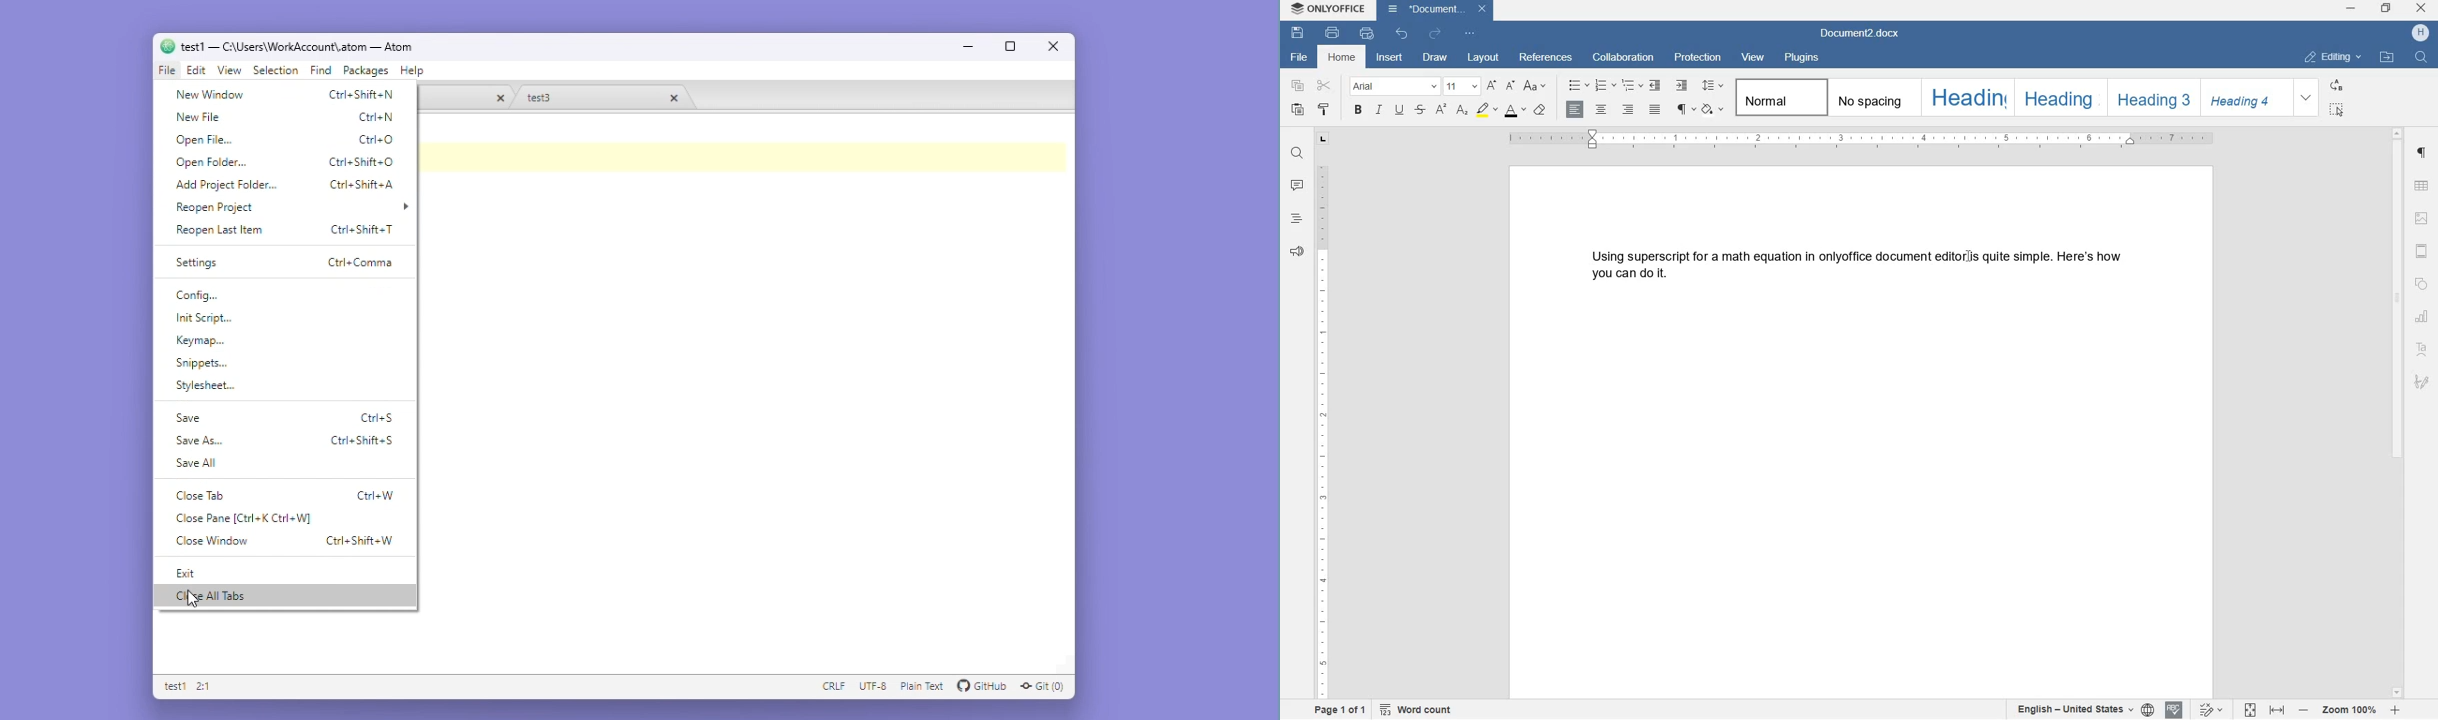 Image resolution: width=2464 pixels, height=728 pixels. Describe the element at coordinates (2057, 97) in the screenshot. I see `HEADING 2` at that location.